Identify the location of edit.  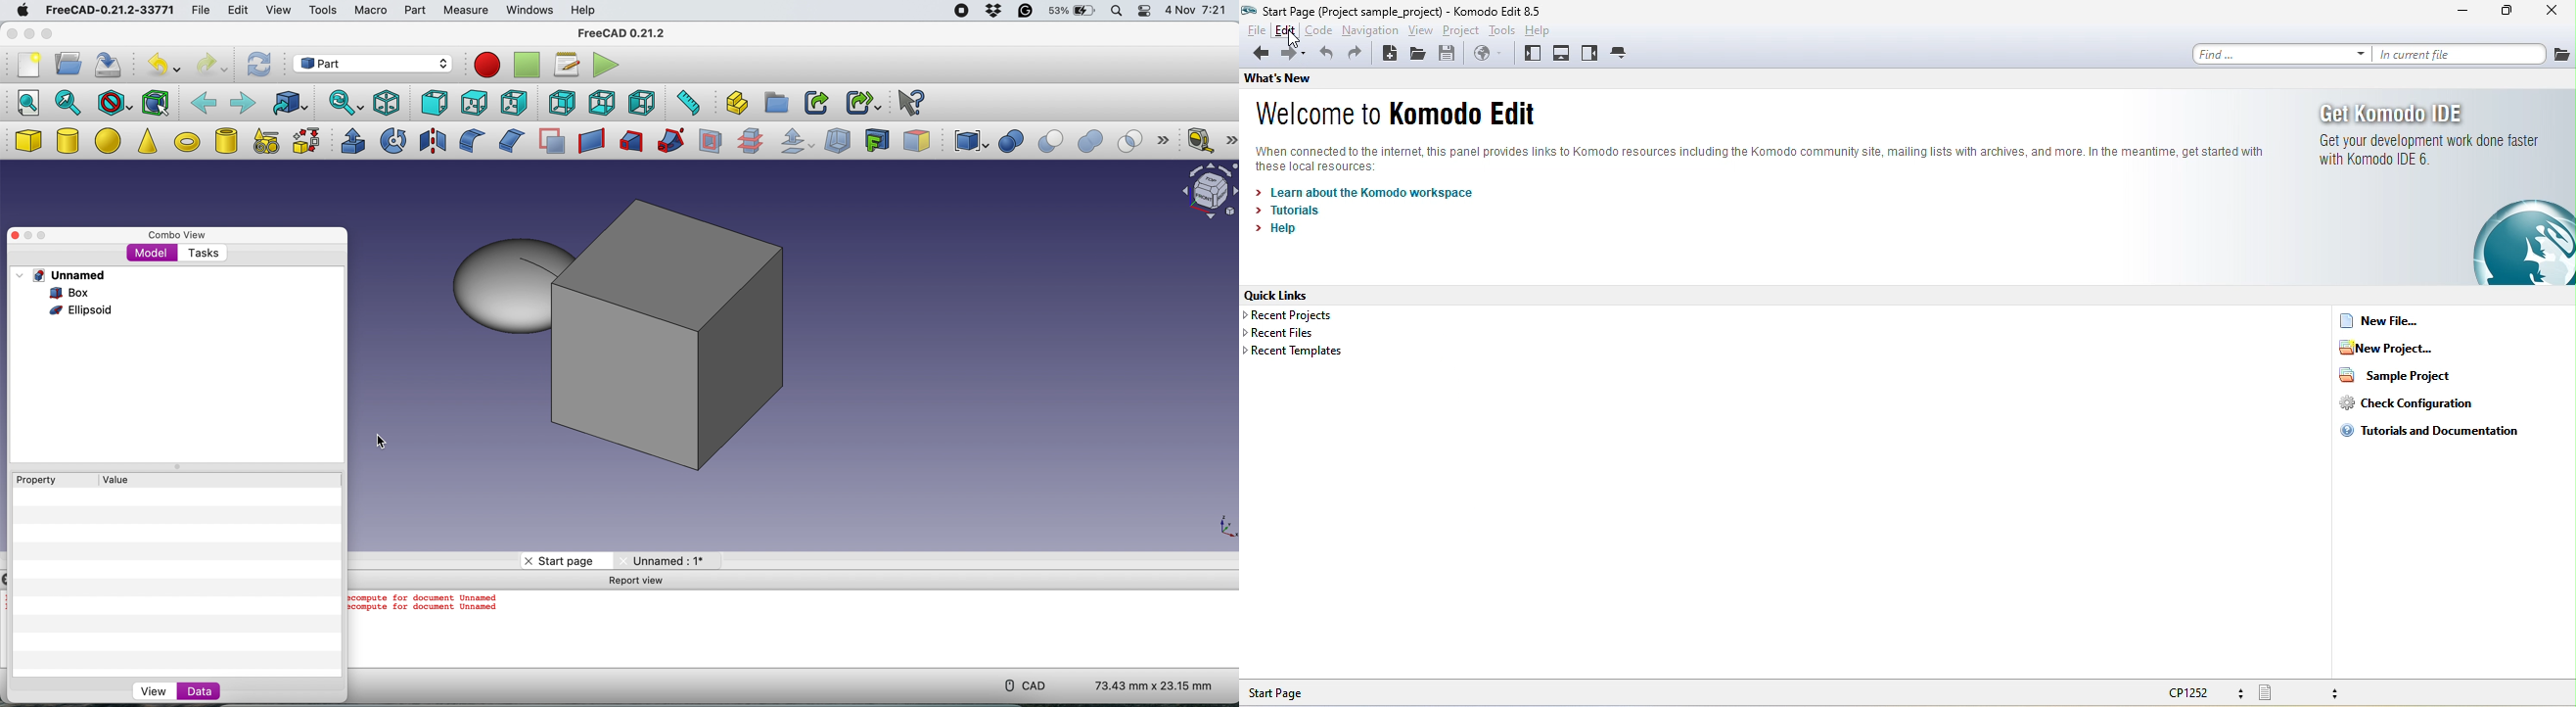
(236, 11).